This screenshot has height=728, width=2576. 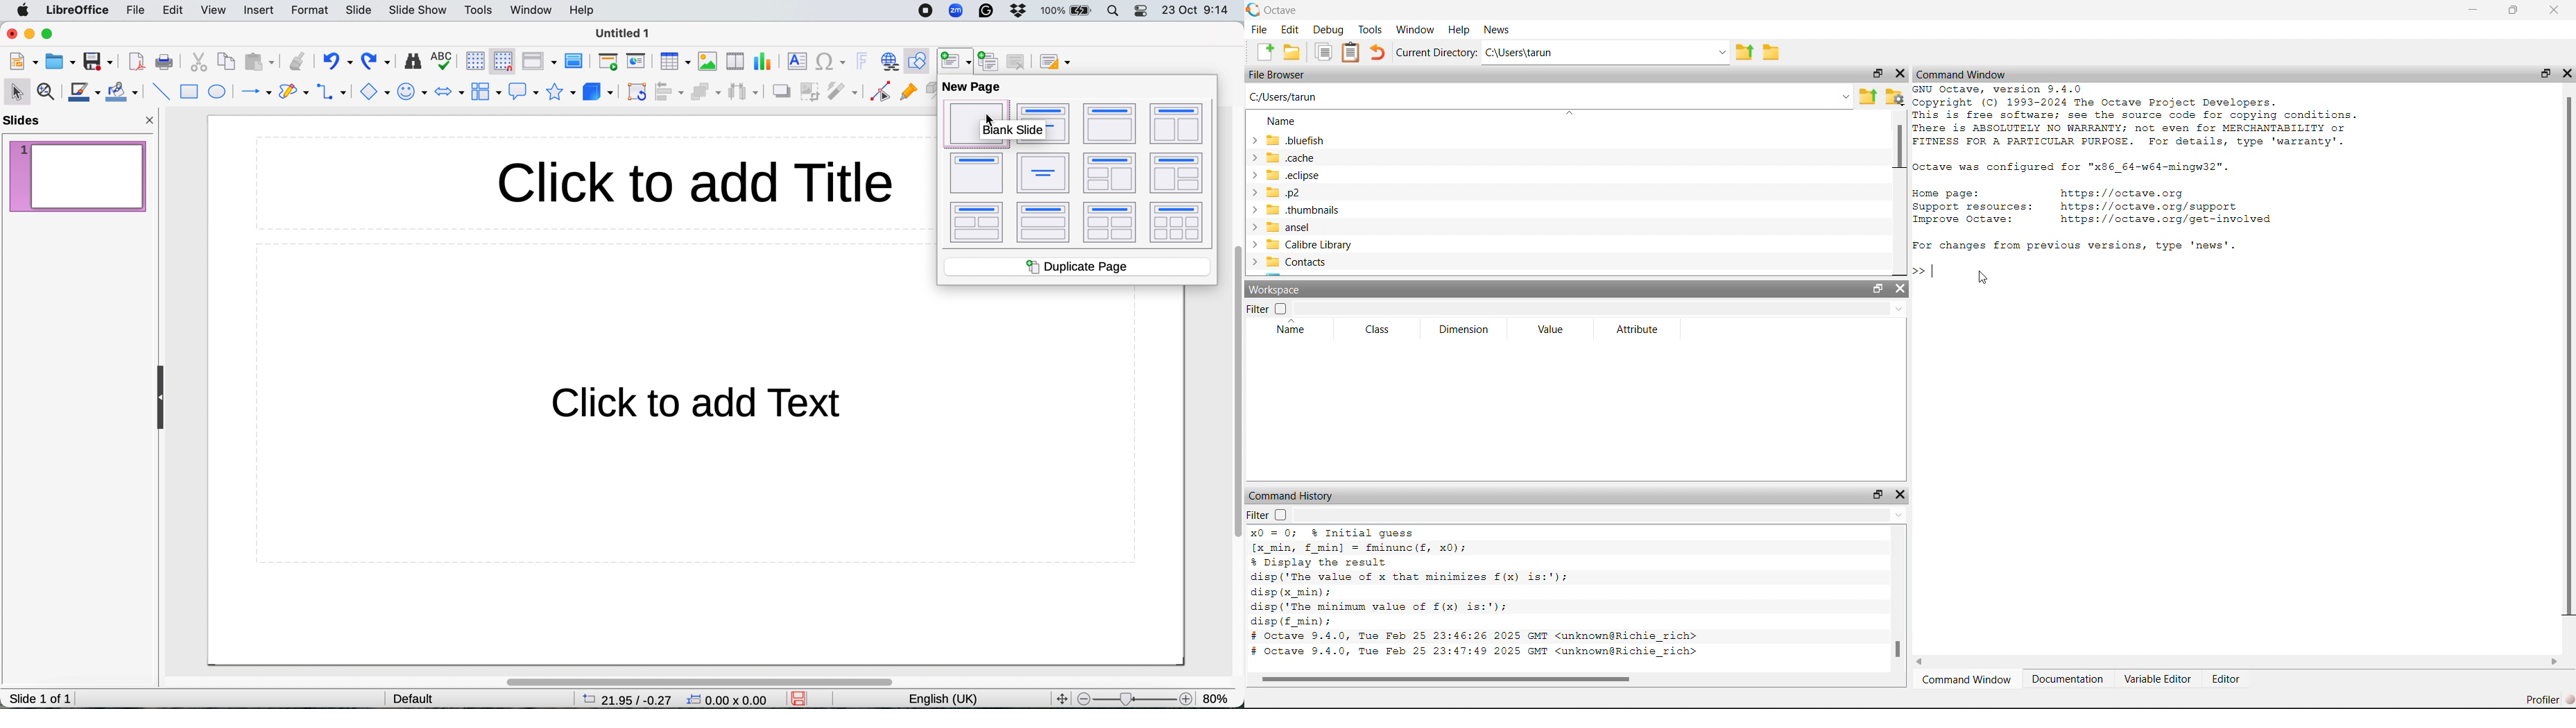 What do you see at coordinates (1301, 244) in the screenshot?
I see `>  Calibre Library` at bounding box center [1301, 244].